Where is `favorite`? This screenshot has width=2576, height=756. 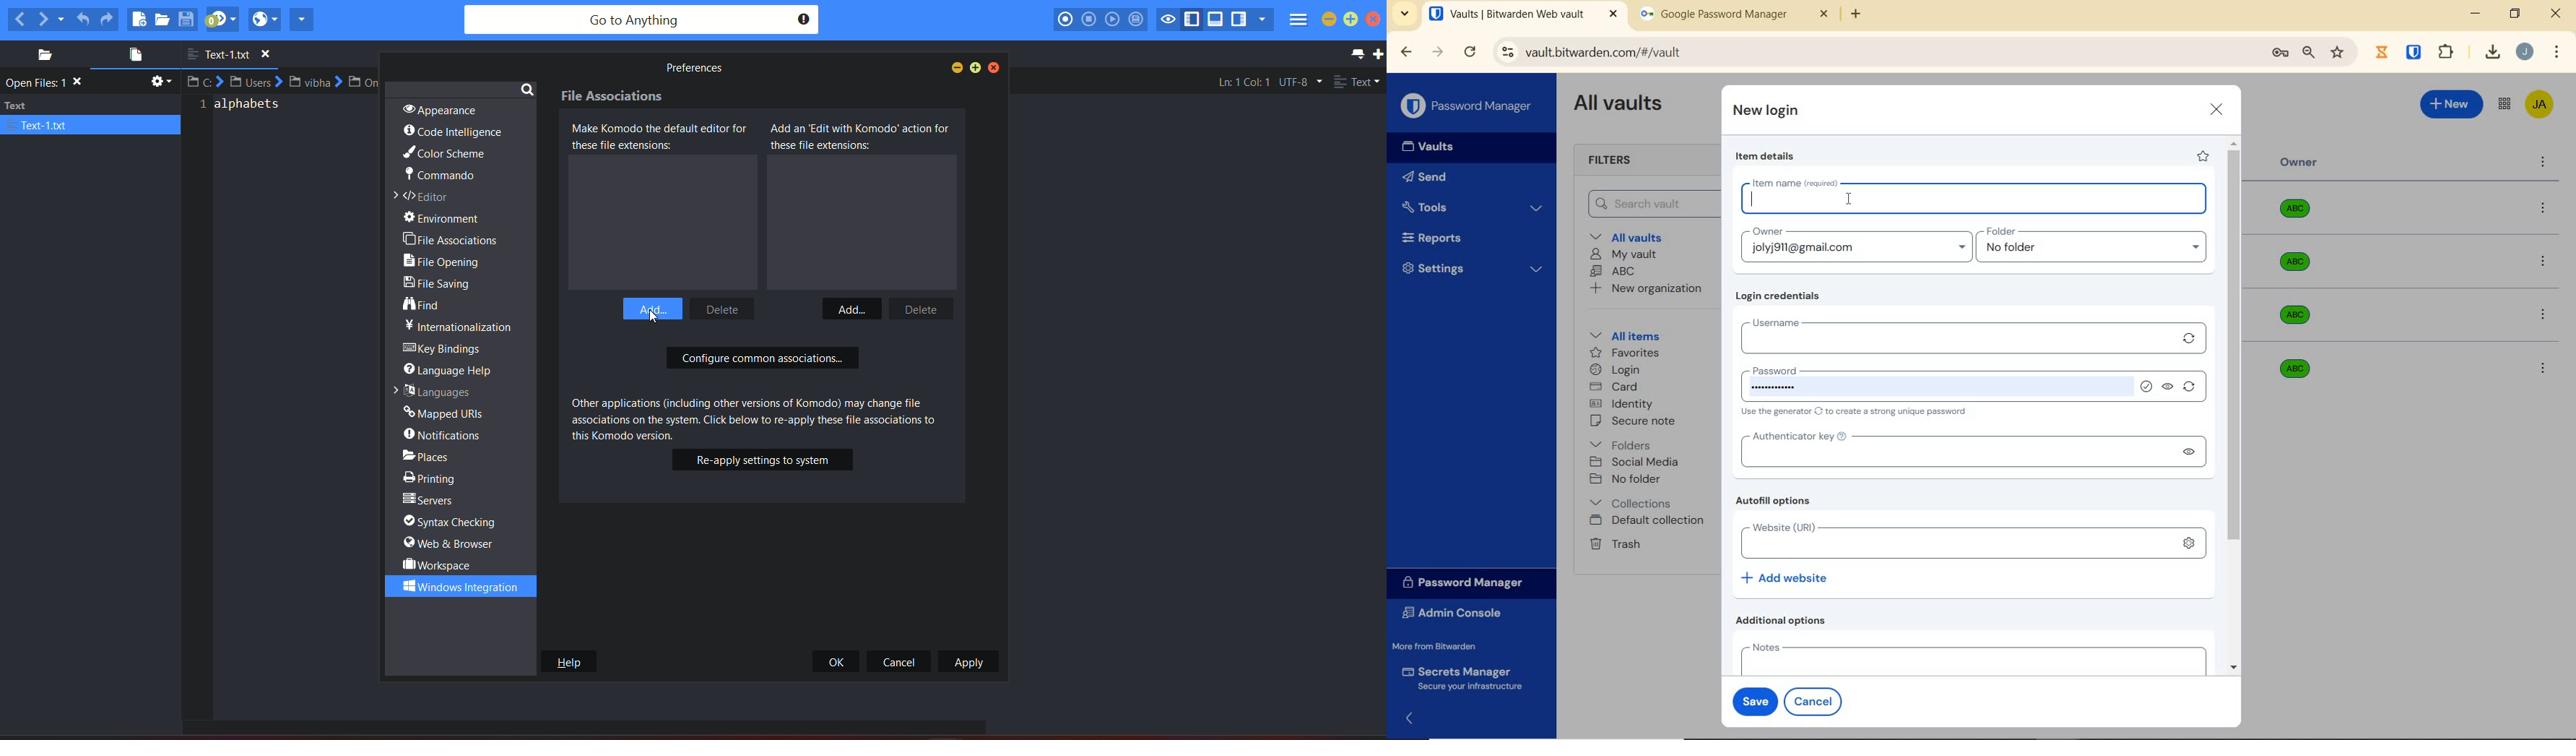
favorite is located at coordinates (2202, 156).